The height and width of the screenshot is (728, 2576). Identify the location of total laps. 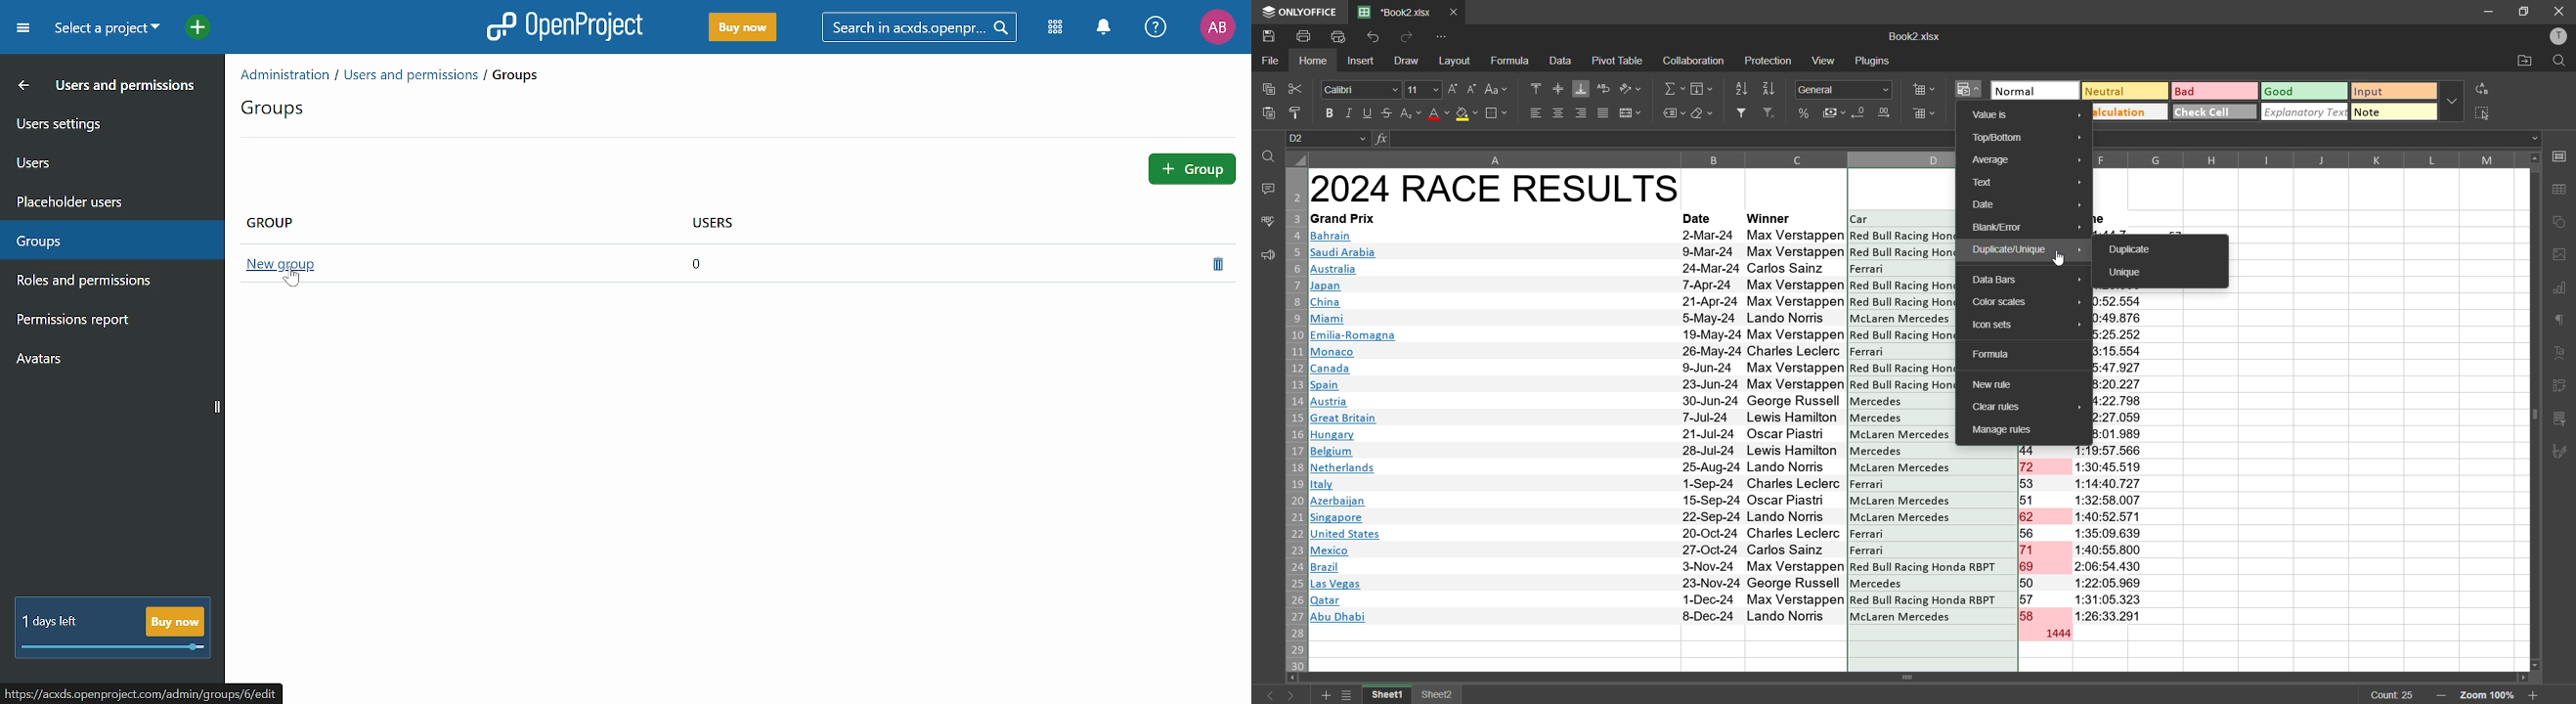
(2056, 634).